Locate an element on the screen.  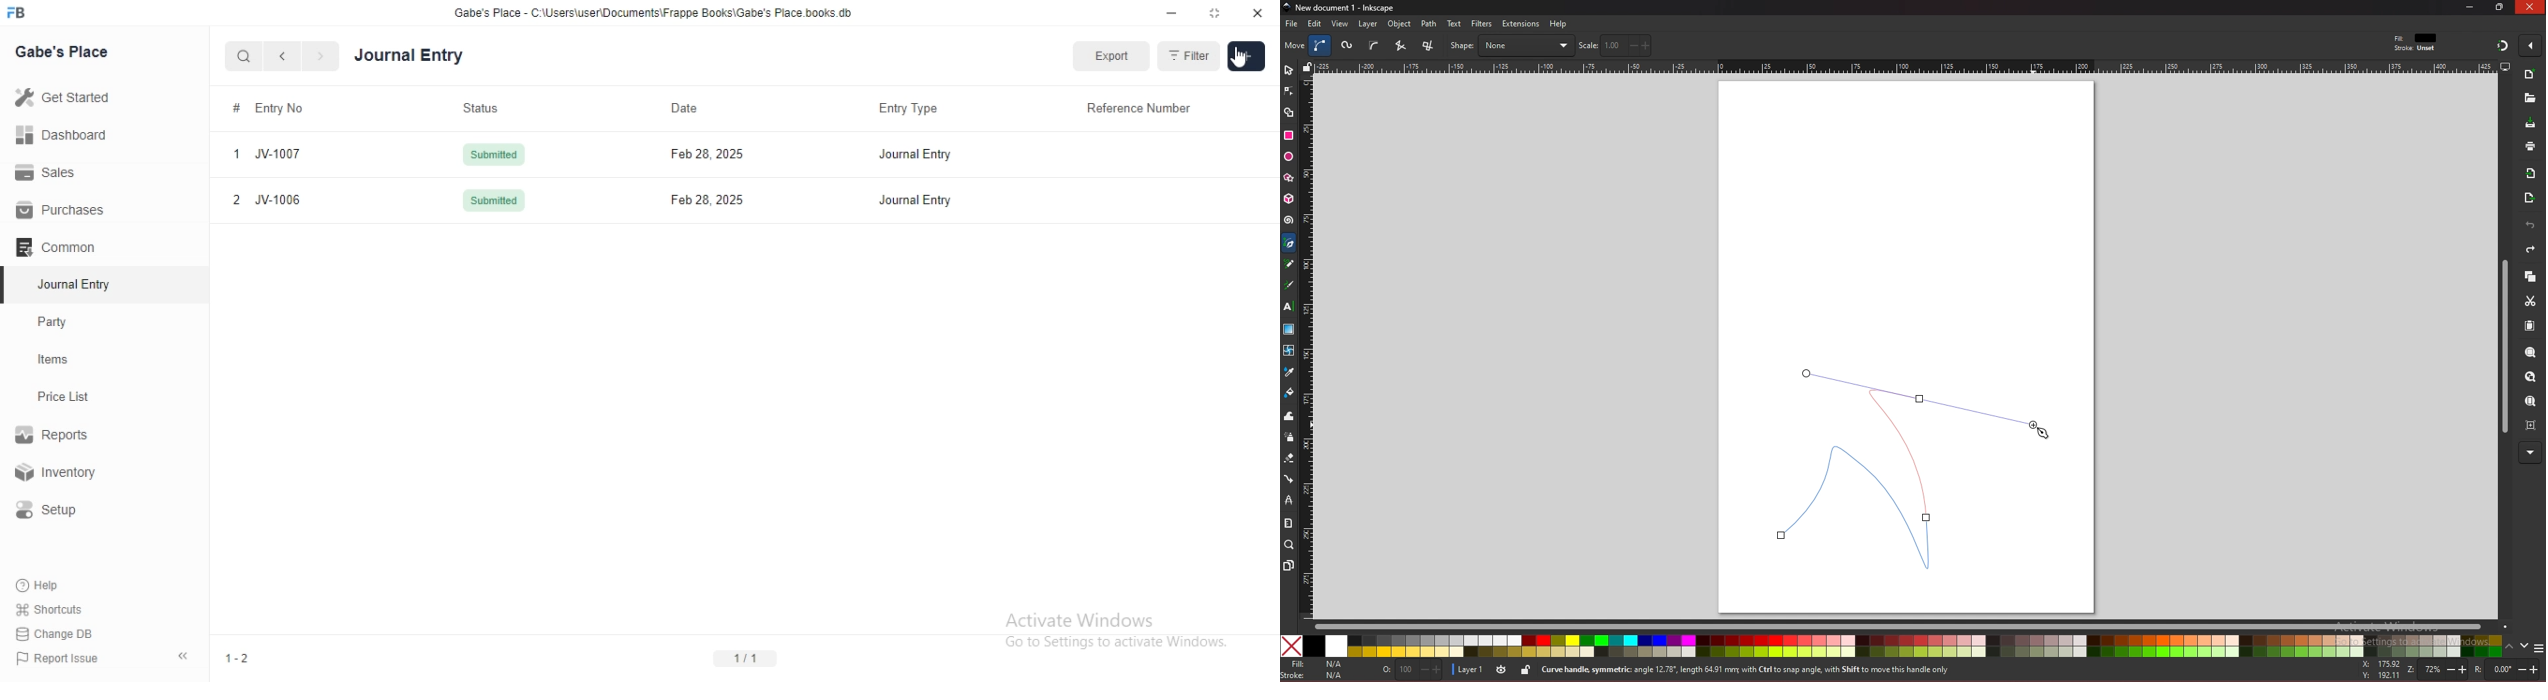
Journal Entry is located at coordinates (409, 56).